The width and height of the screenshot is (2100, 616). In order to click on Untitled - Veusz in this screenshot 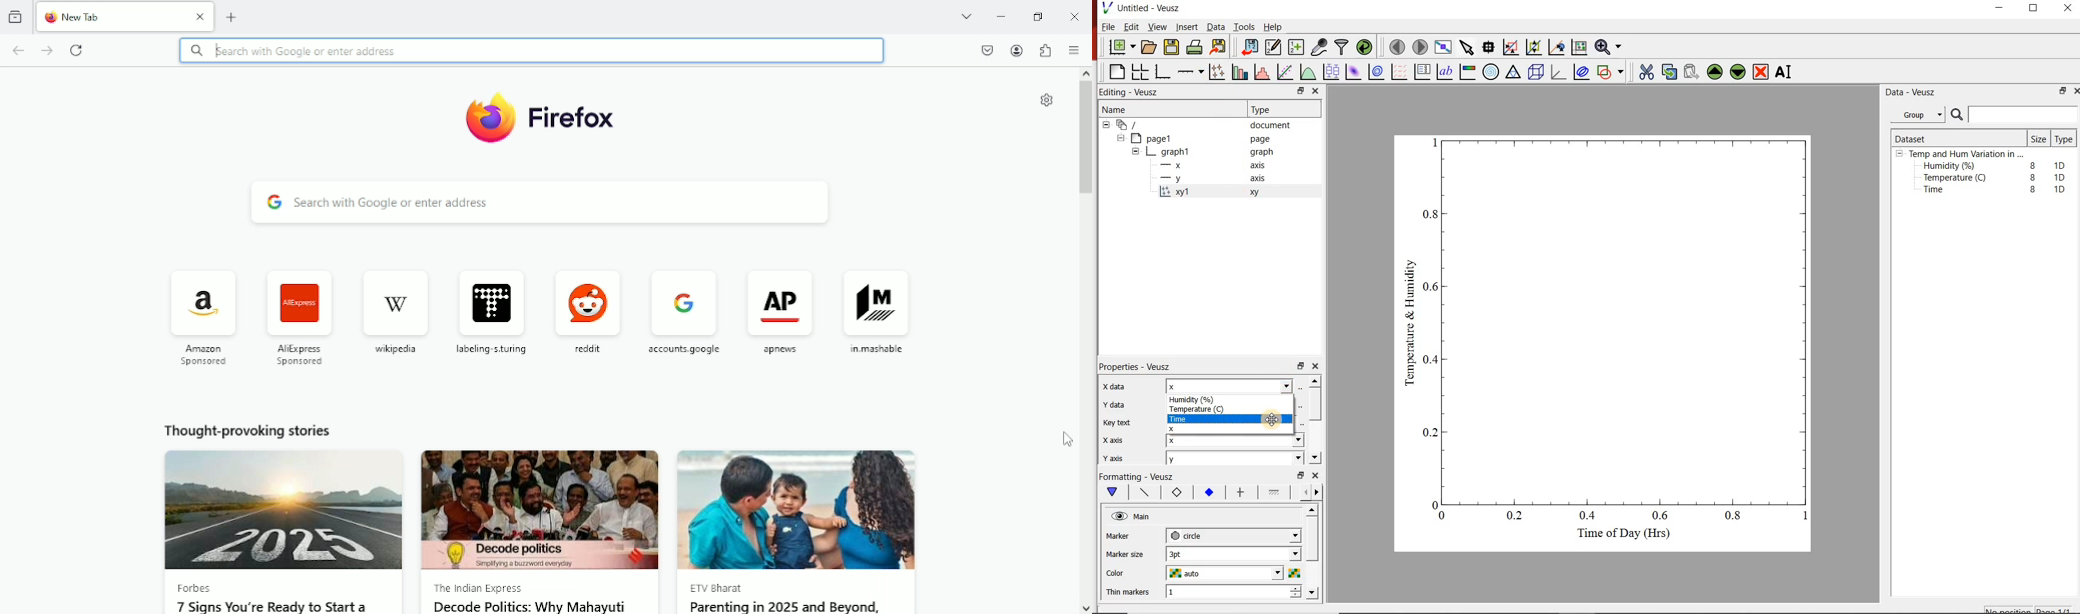, I will do `click(1144, 8)`.